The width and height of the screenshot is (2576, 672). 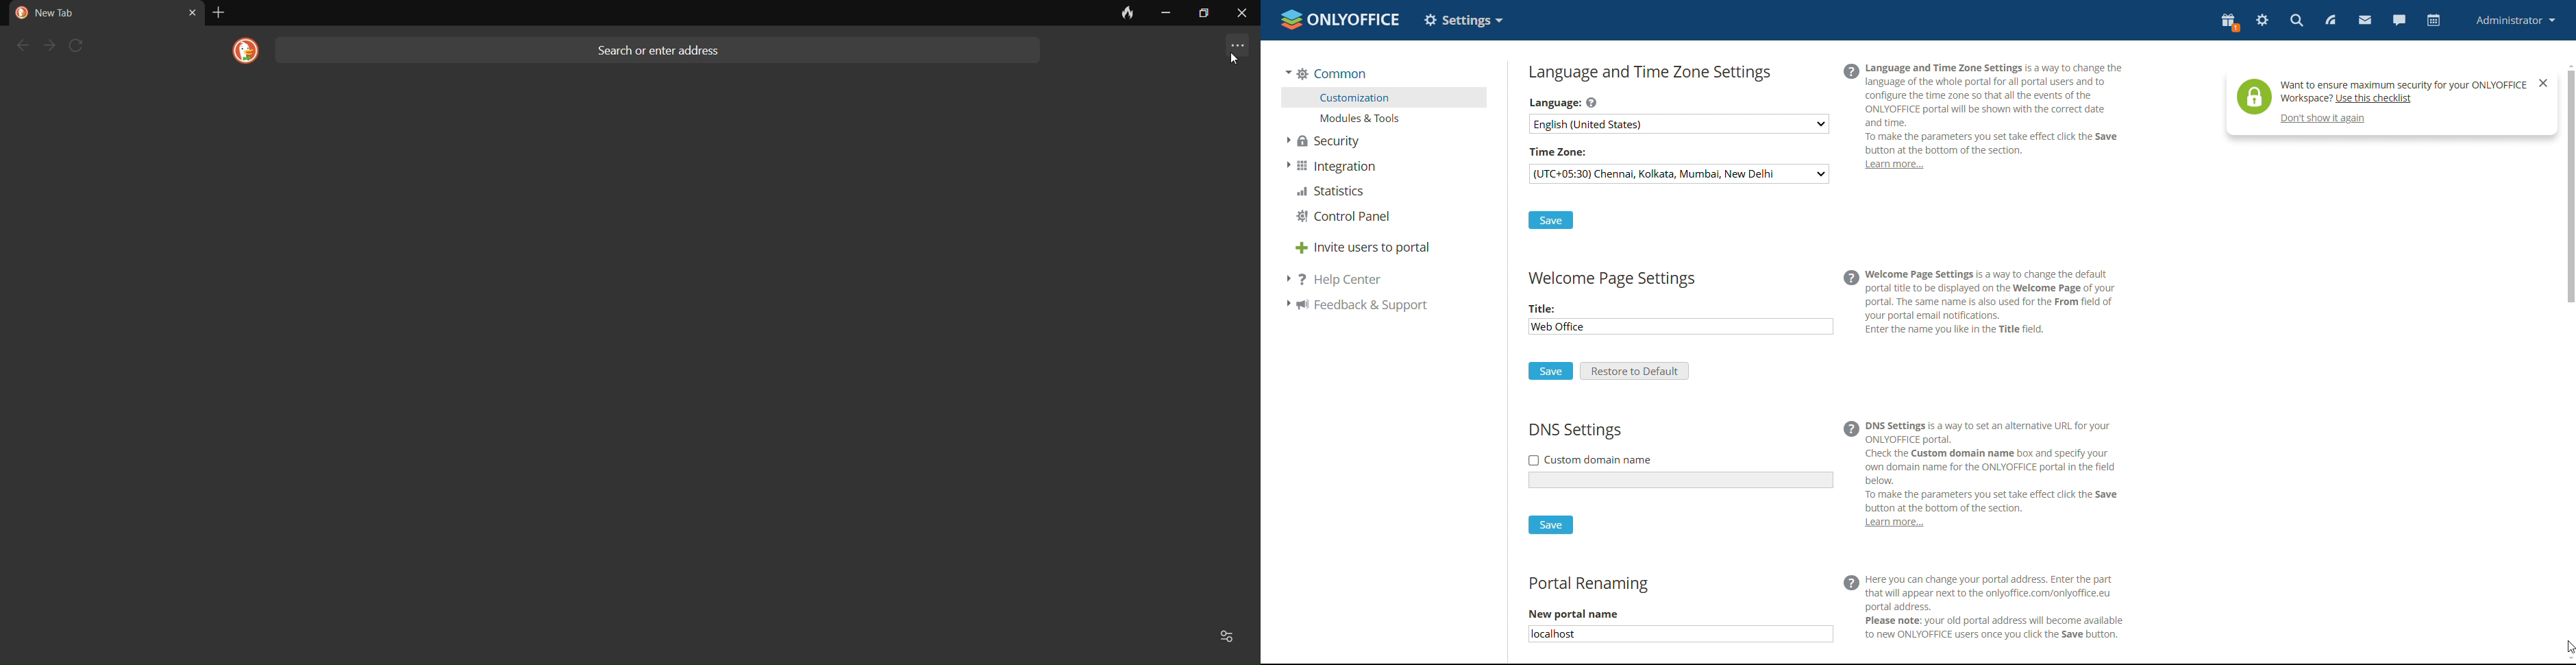 I want to click on control panel, so click(x=1343, y=217).